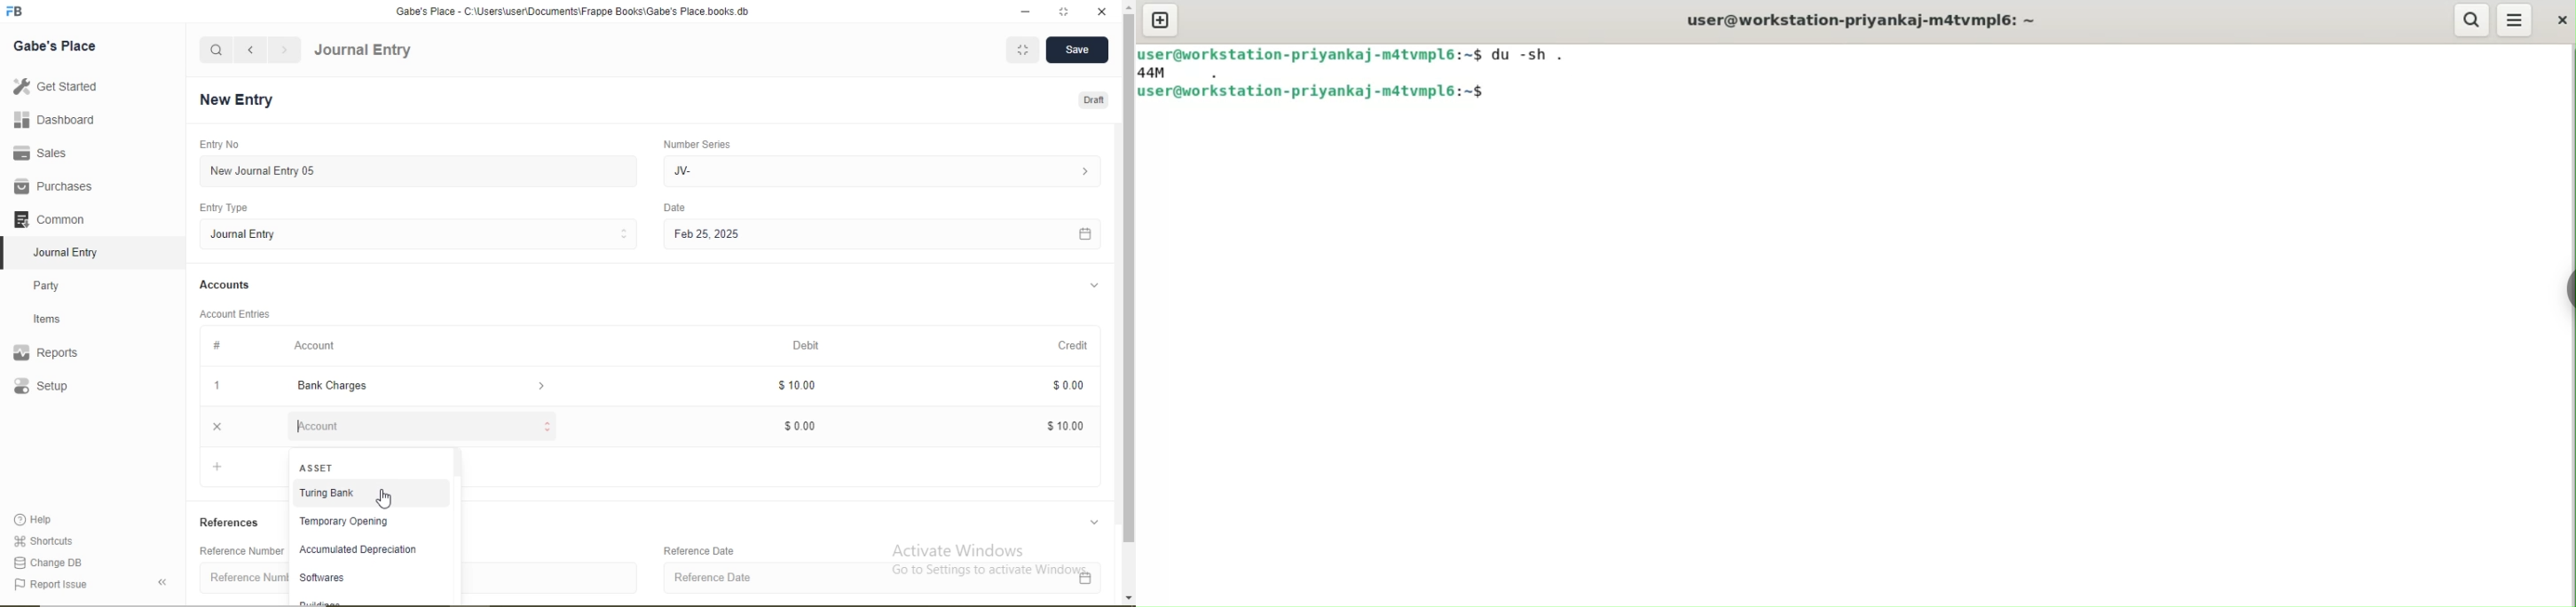  Describe the element at coordinates (225, 285) in the screenshot. I see `Accounts.` at that location.